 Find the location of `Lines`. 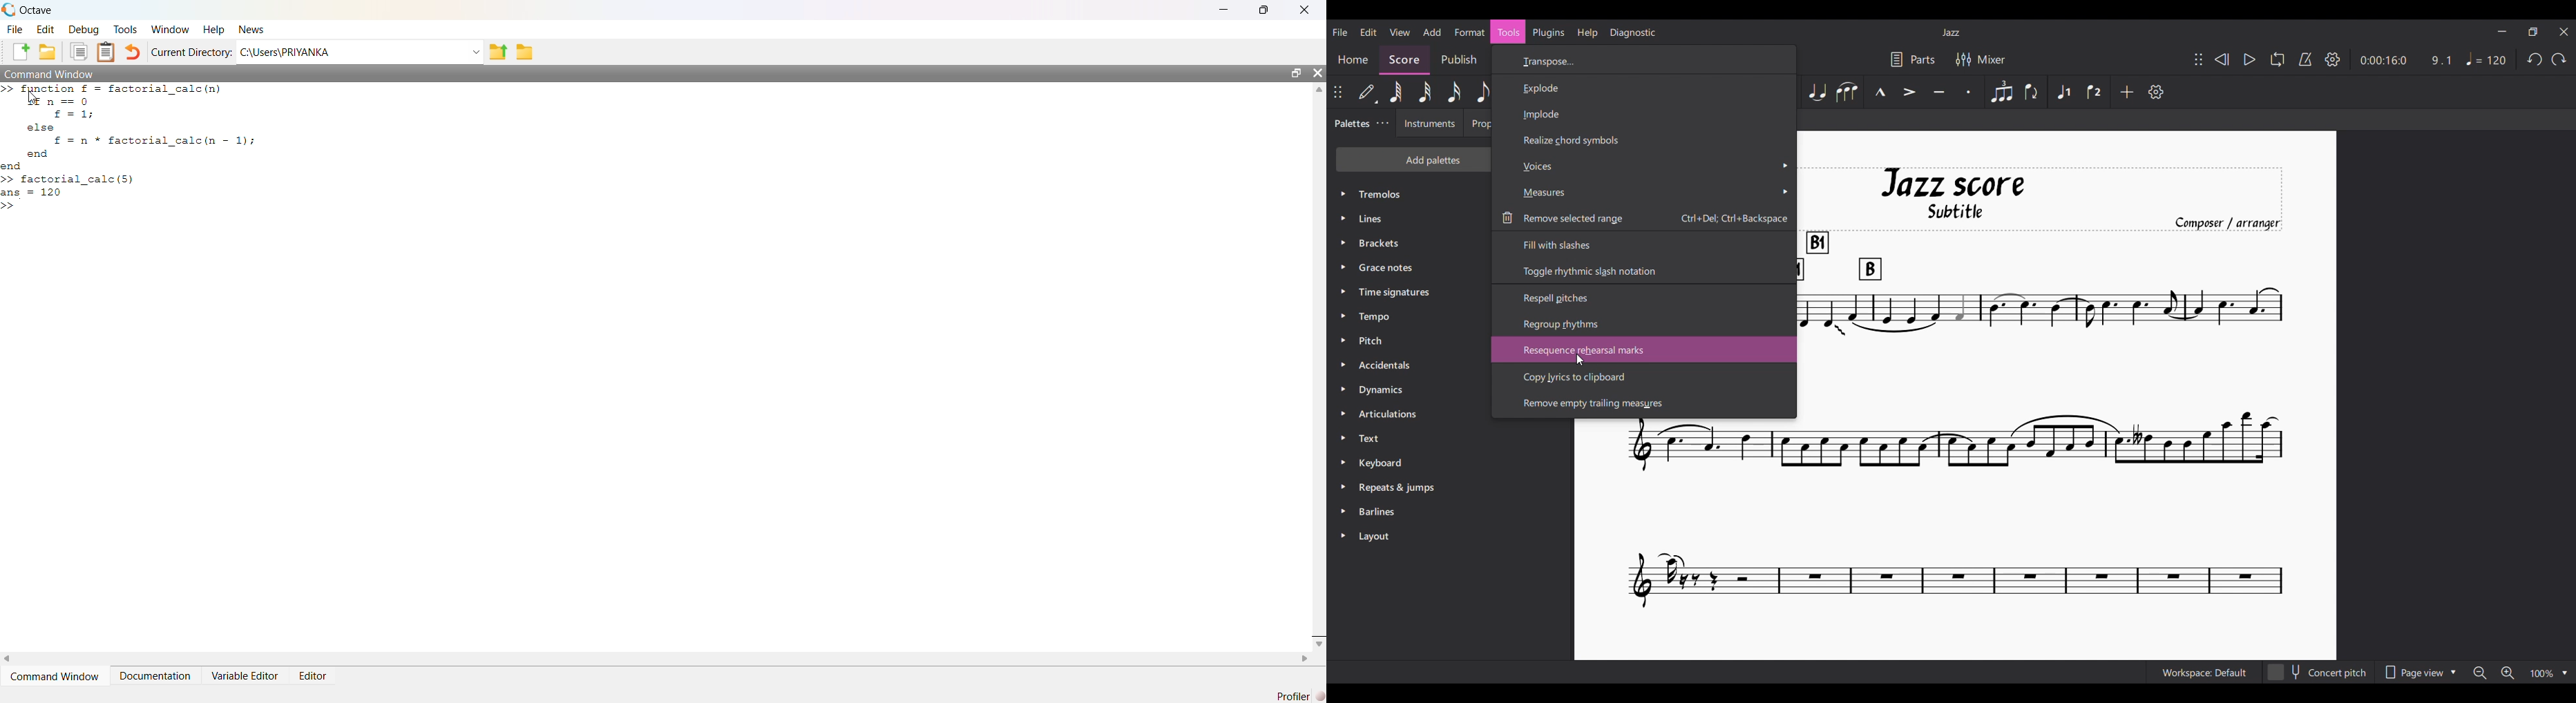

Lines is located at coordinates (1408, 218).